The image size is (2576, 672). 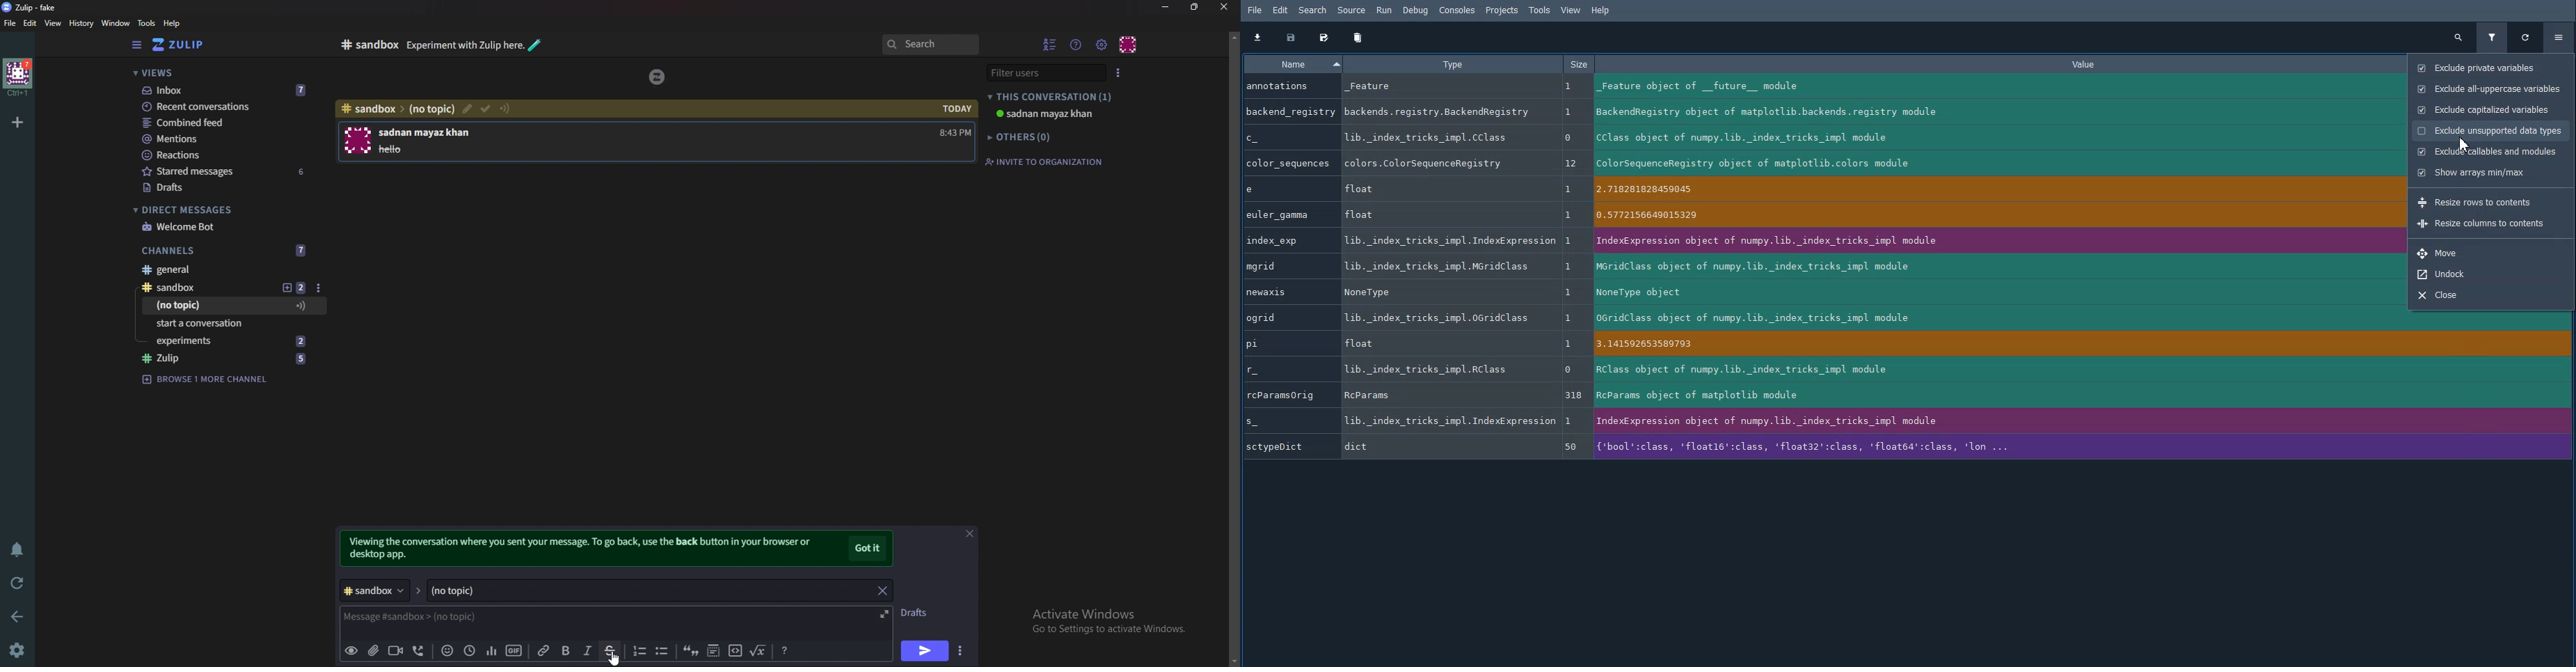 What do you see at coordinates (1225, 8) in the screenshot?
I see `close` at bounding box center [1225, 8].